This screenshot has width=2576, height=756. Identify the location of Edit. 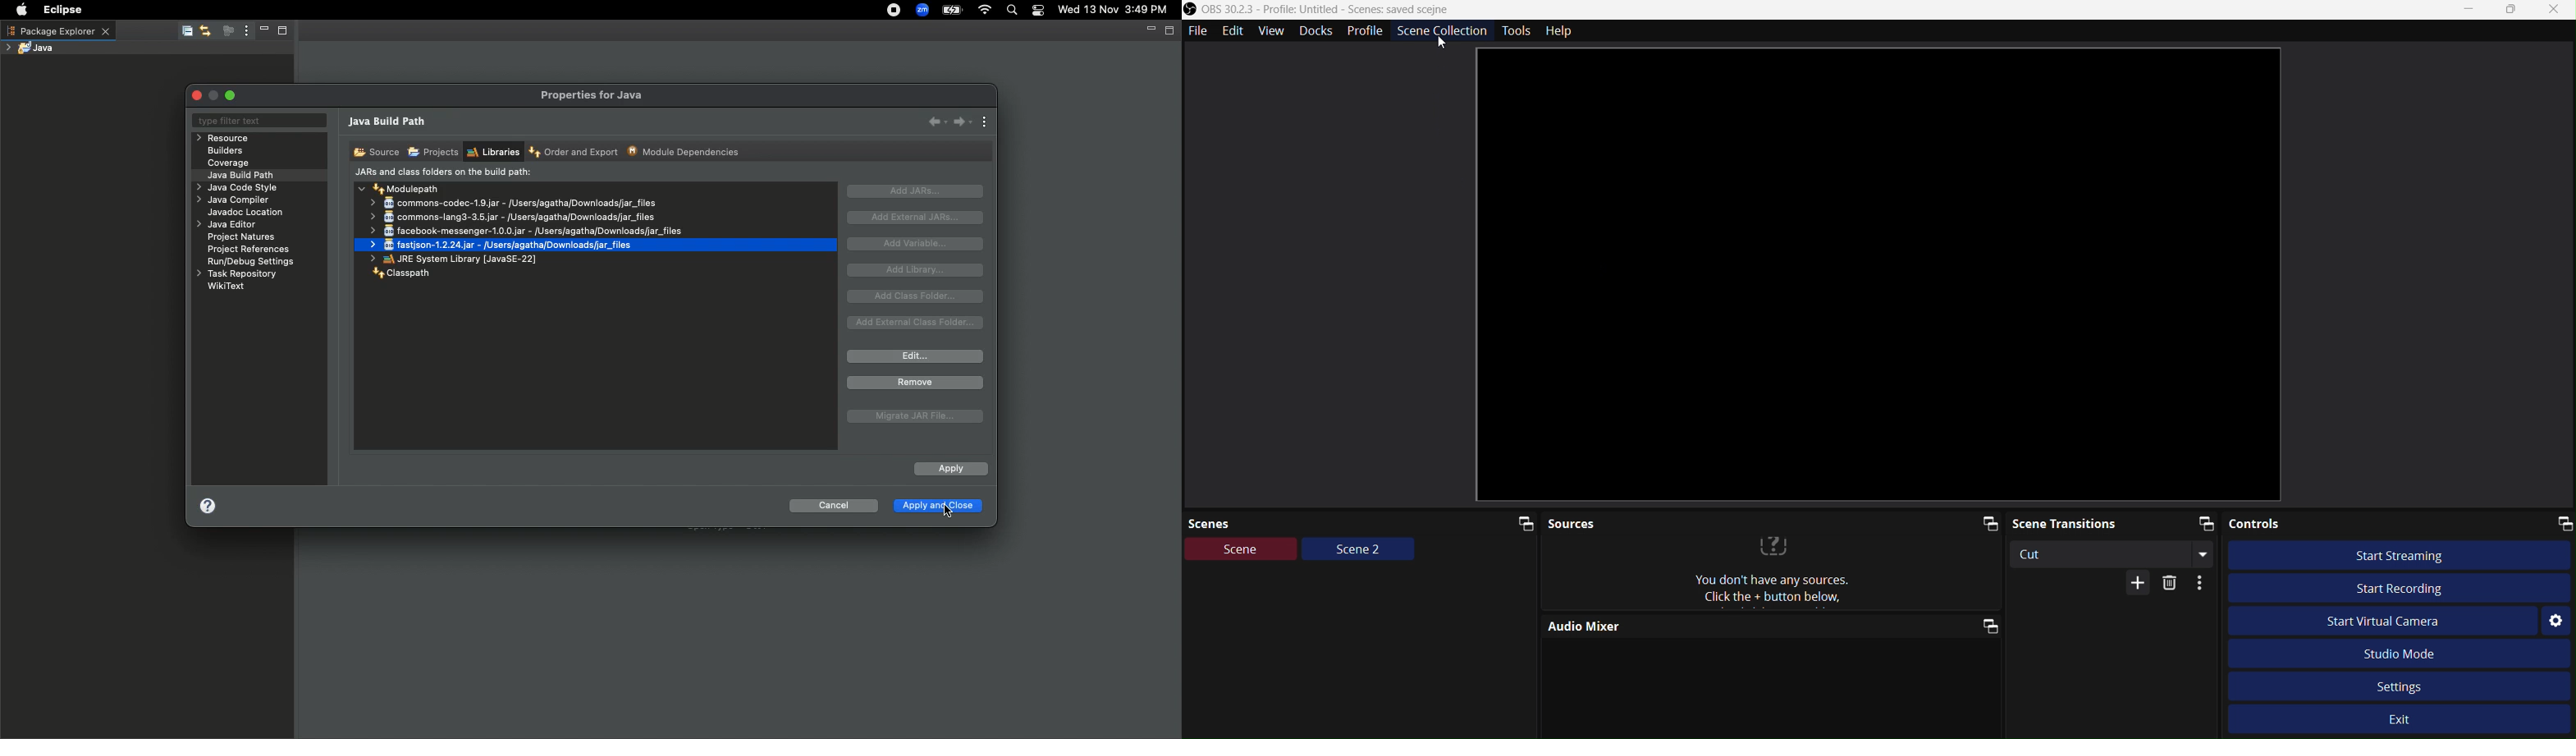
(1236, 30).